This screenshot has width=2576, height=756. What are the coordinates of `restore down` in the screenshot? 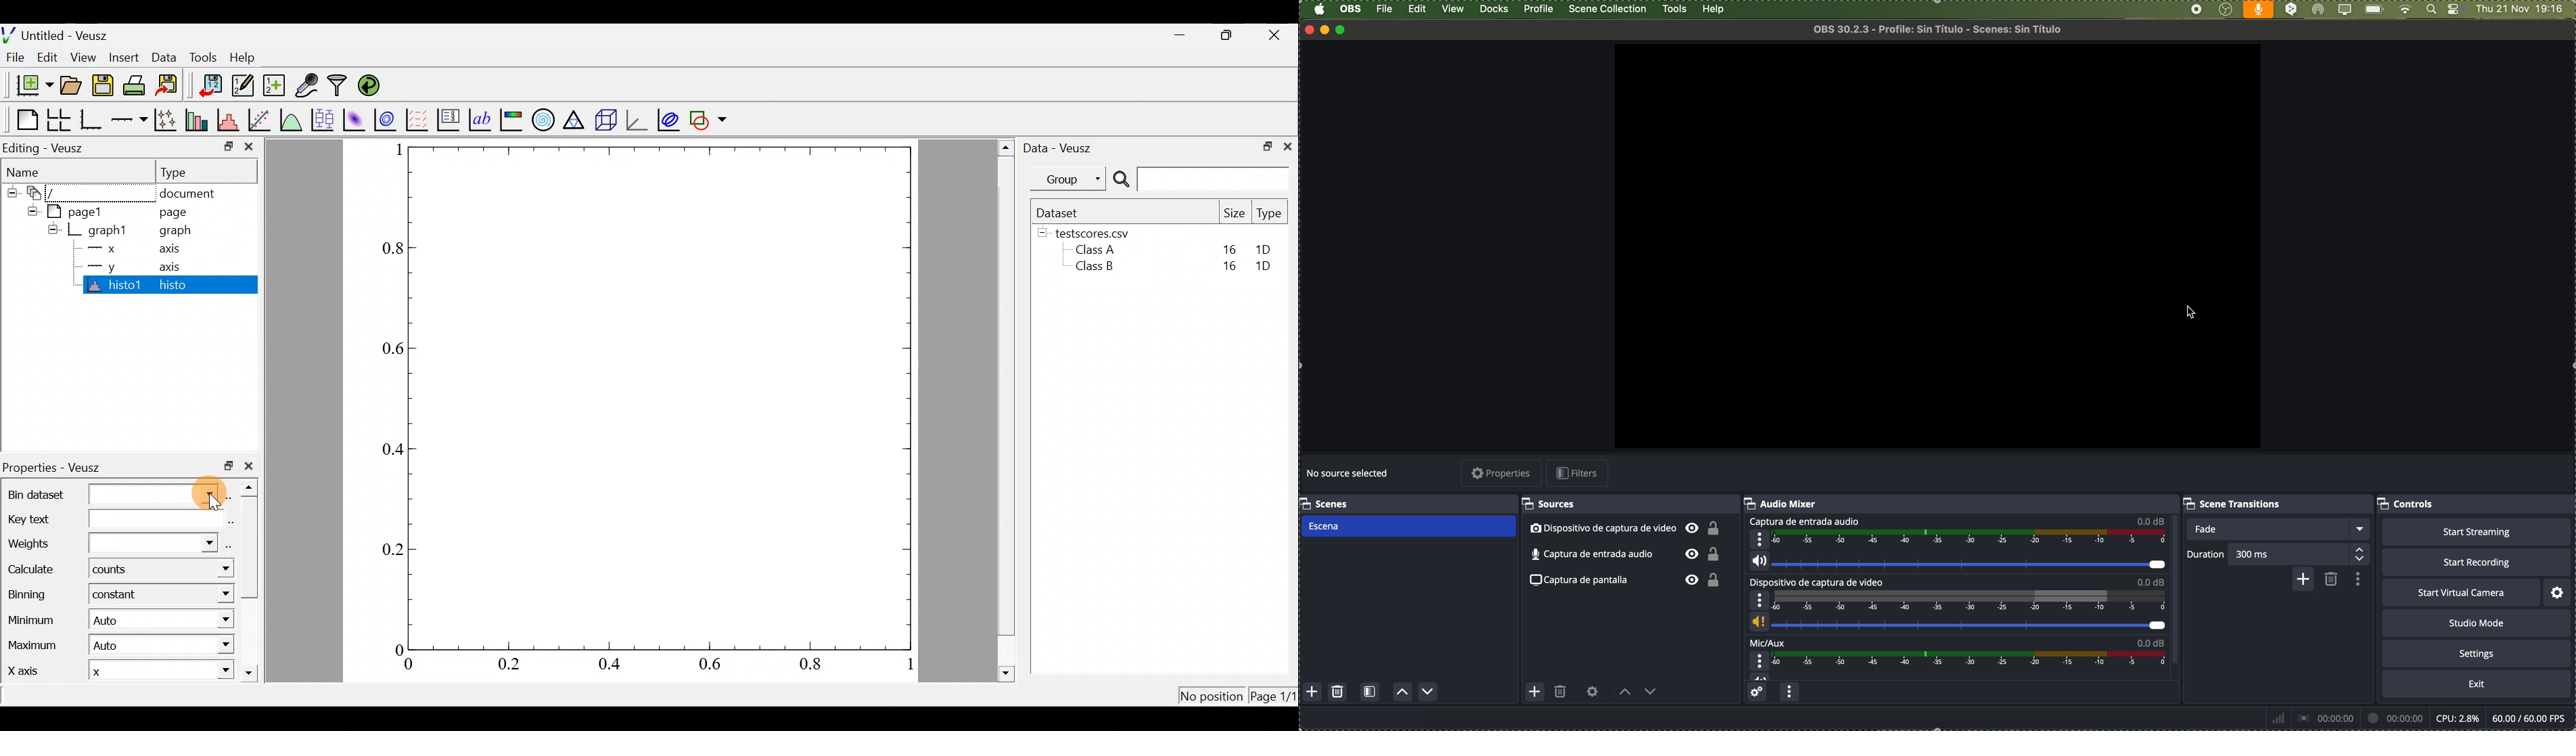 It's located at (225, 466).